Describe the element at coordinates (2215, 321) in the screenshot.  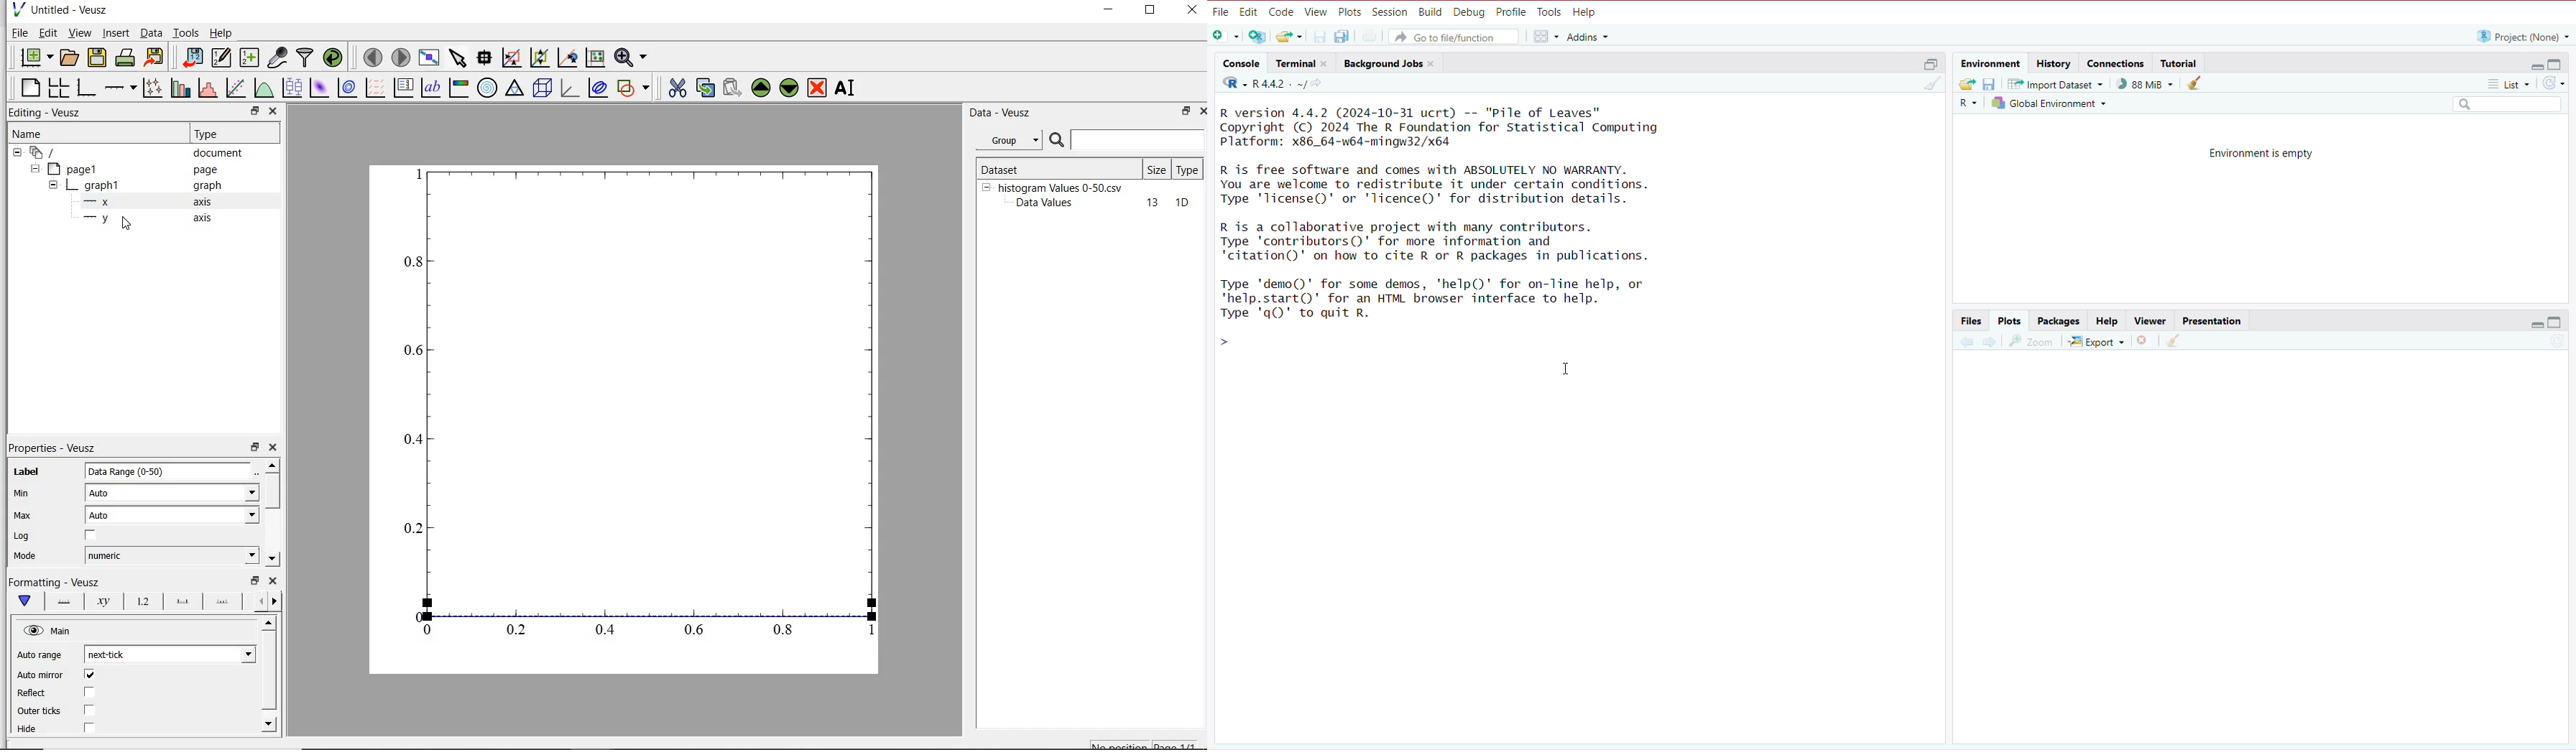
I see `presentation` at that location.